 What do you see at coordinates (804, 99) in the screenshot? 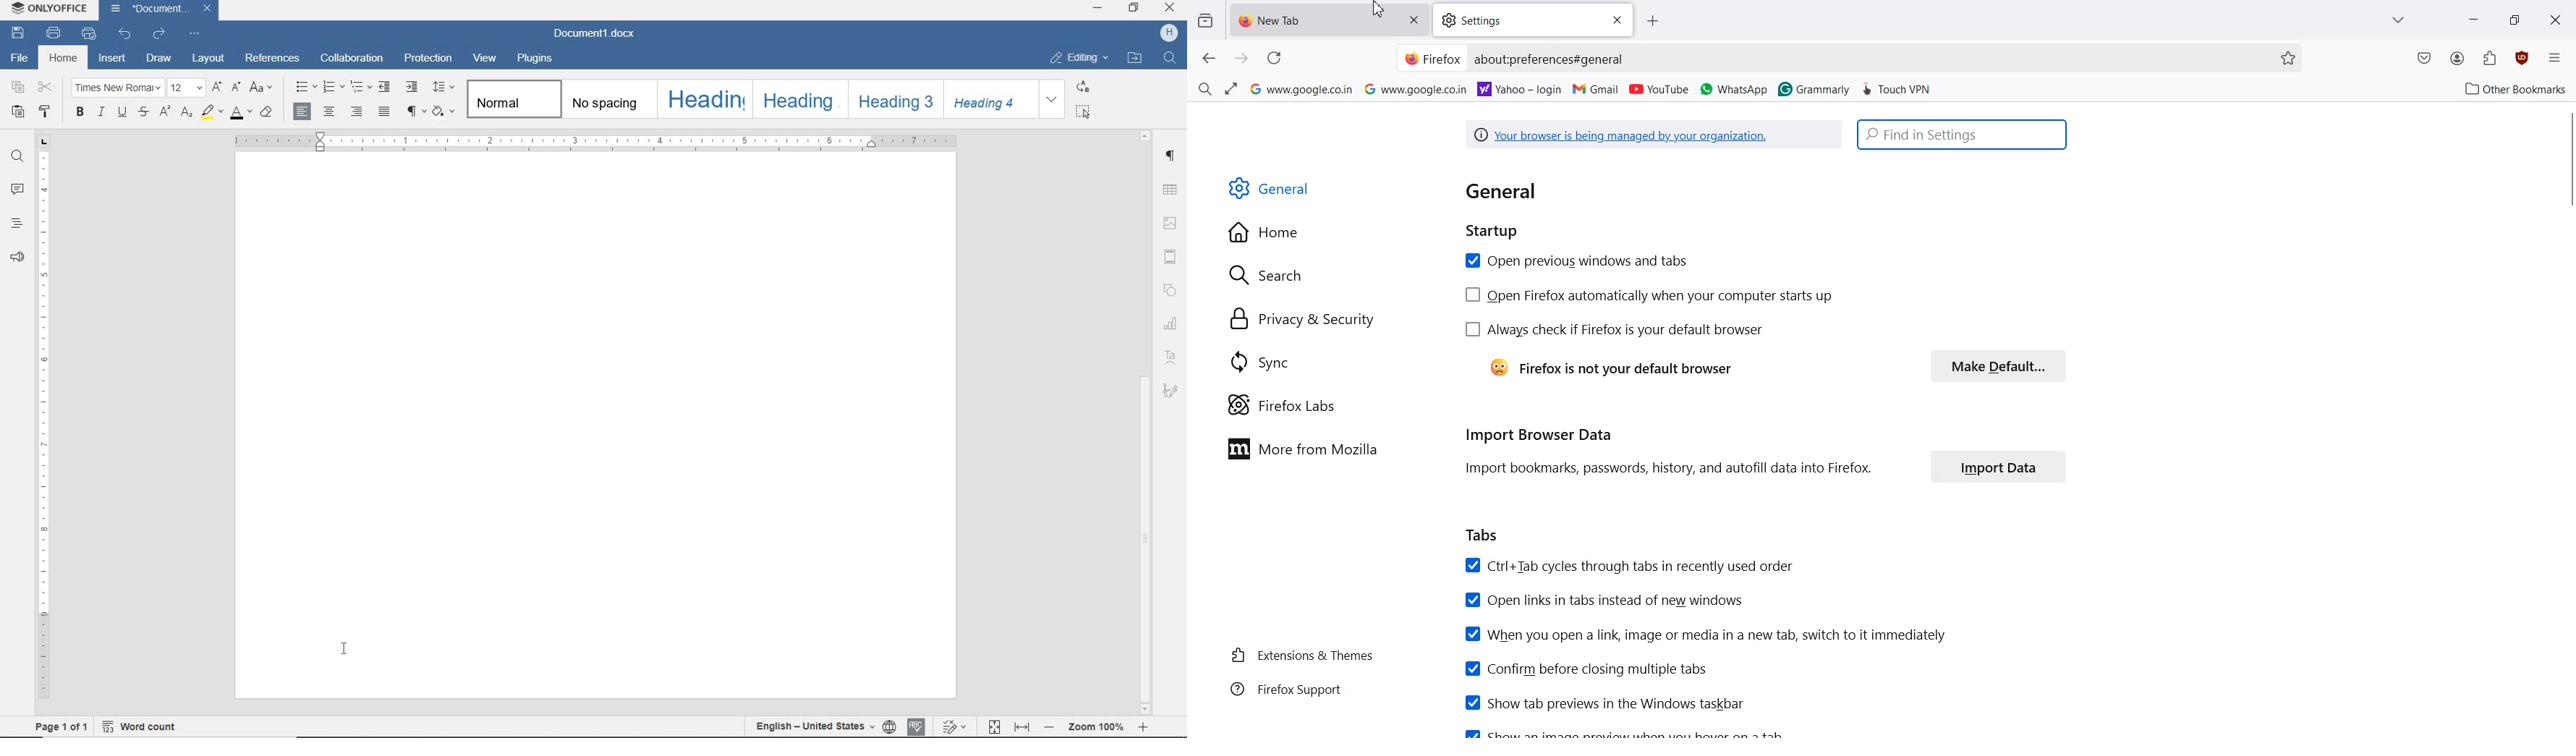
I see `Heading 2` at bounding box center [804, 99].